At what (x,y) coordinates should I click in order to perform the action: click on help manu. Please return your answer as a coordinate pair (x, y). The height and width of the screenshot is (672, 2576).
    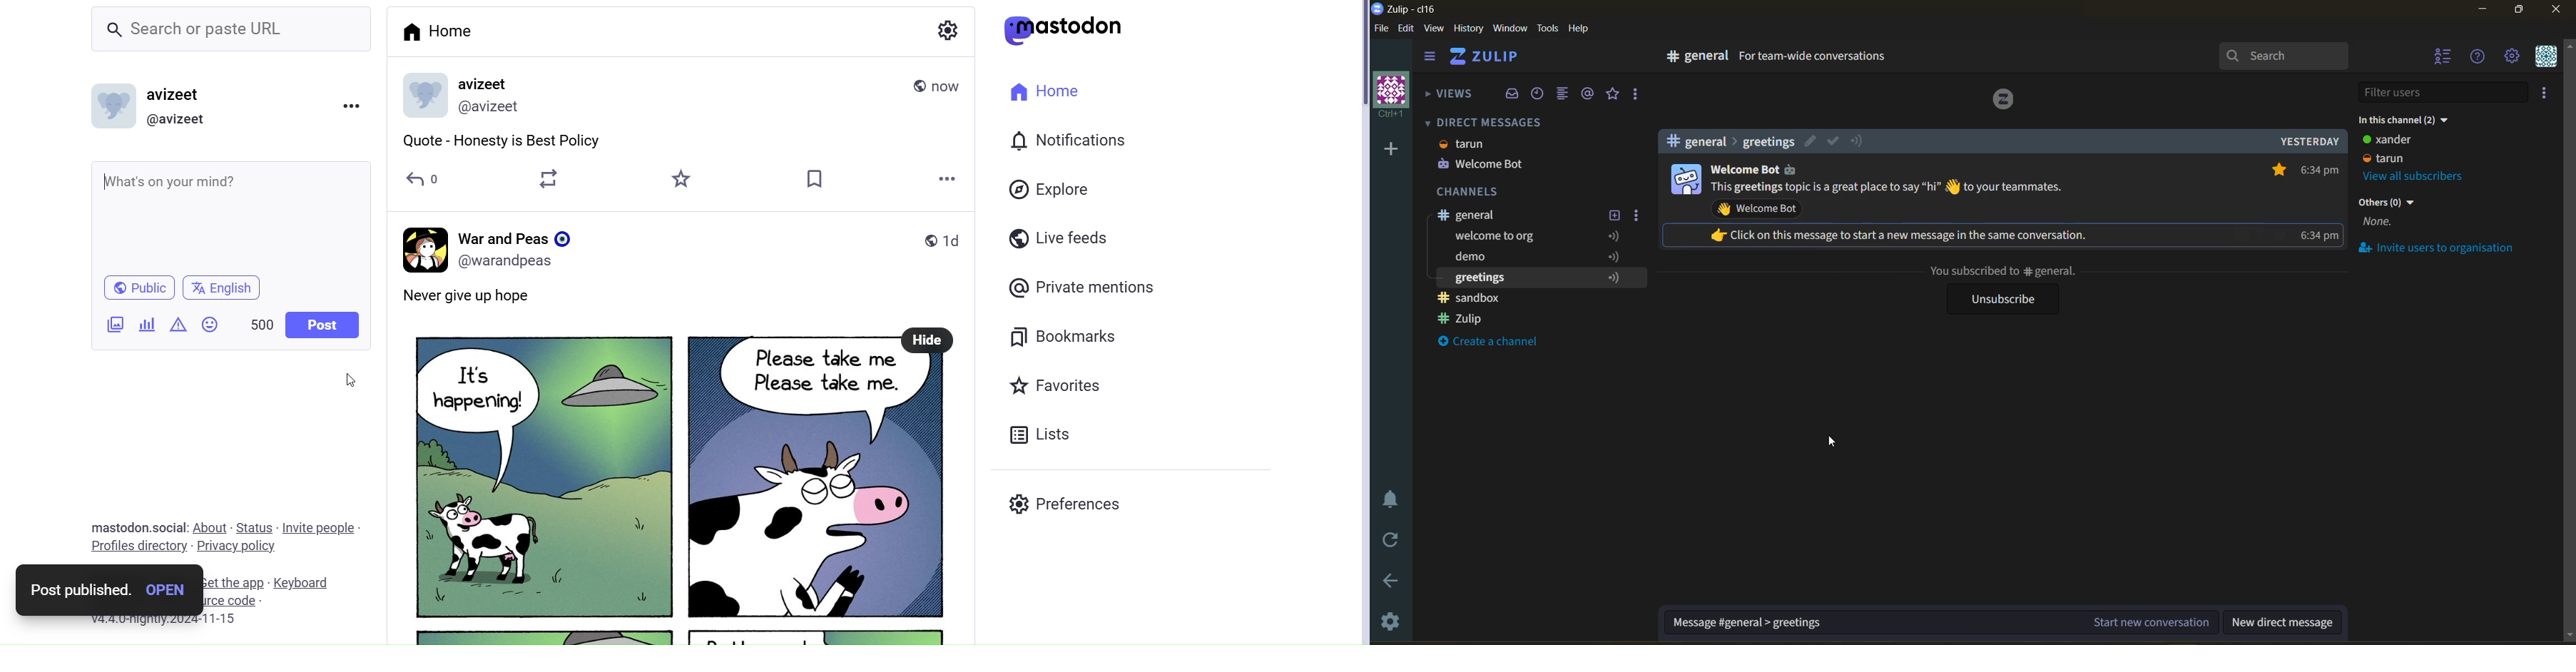
    Looking at the image, I should click on (2479, 57).